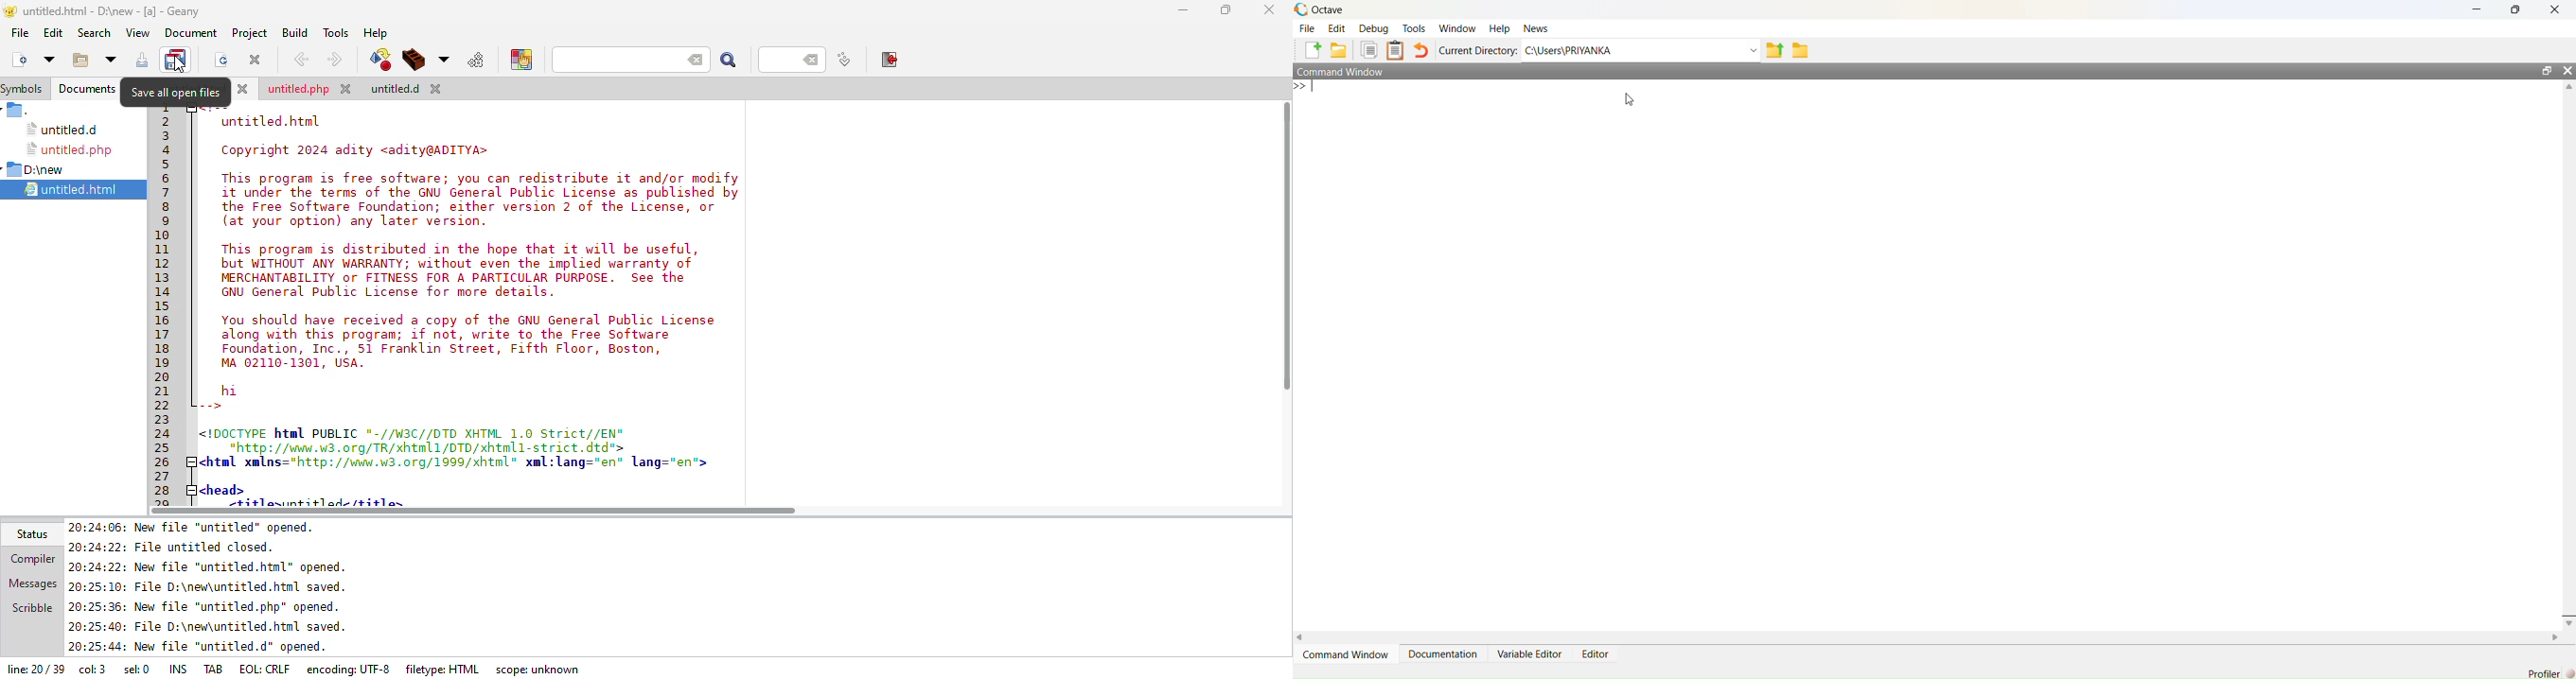 The width and height of the screenshot is (2576, 700). What do you see at coordinates (109, 59) in the screenshot?
I see `open` at bounding box center [109, 59].